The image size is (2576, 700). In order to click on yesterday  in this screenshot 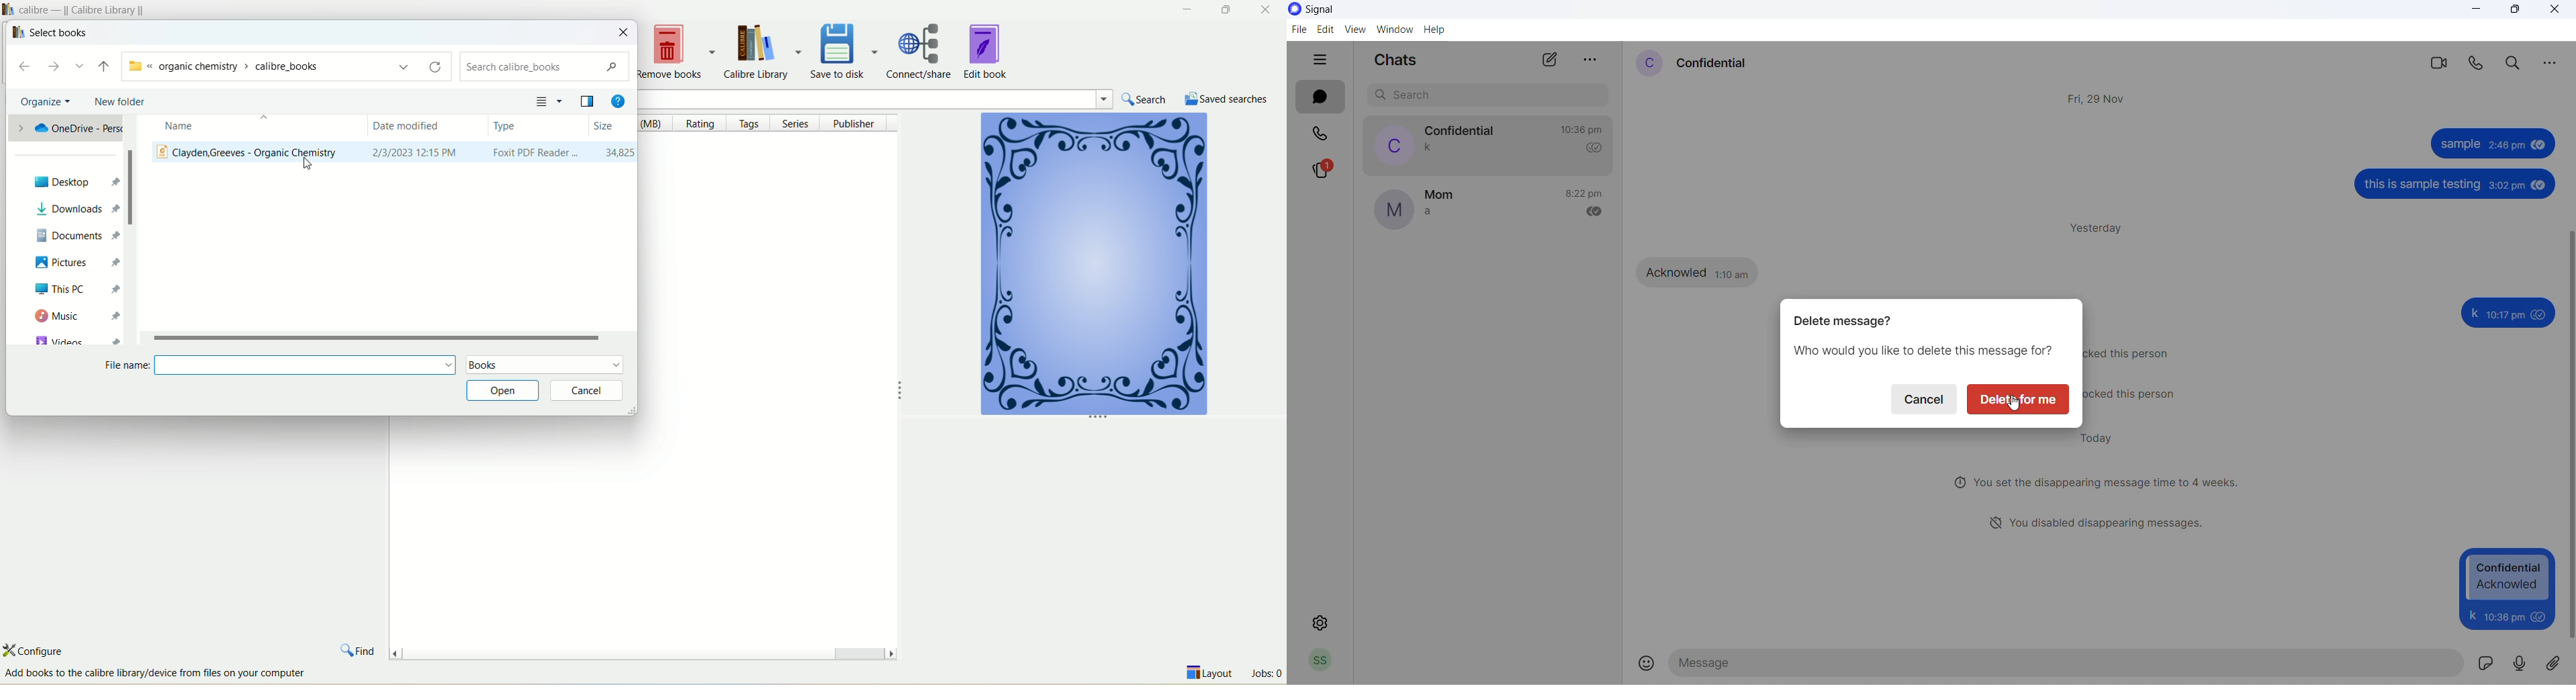, I will do `click(2101, 230)`.